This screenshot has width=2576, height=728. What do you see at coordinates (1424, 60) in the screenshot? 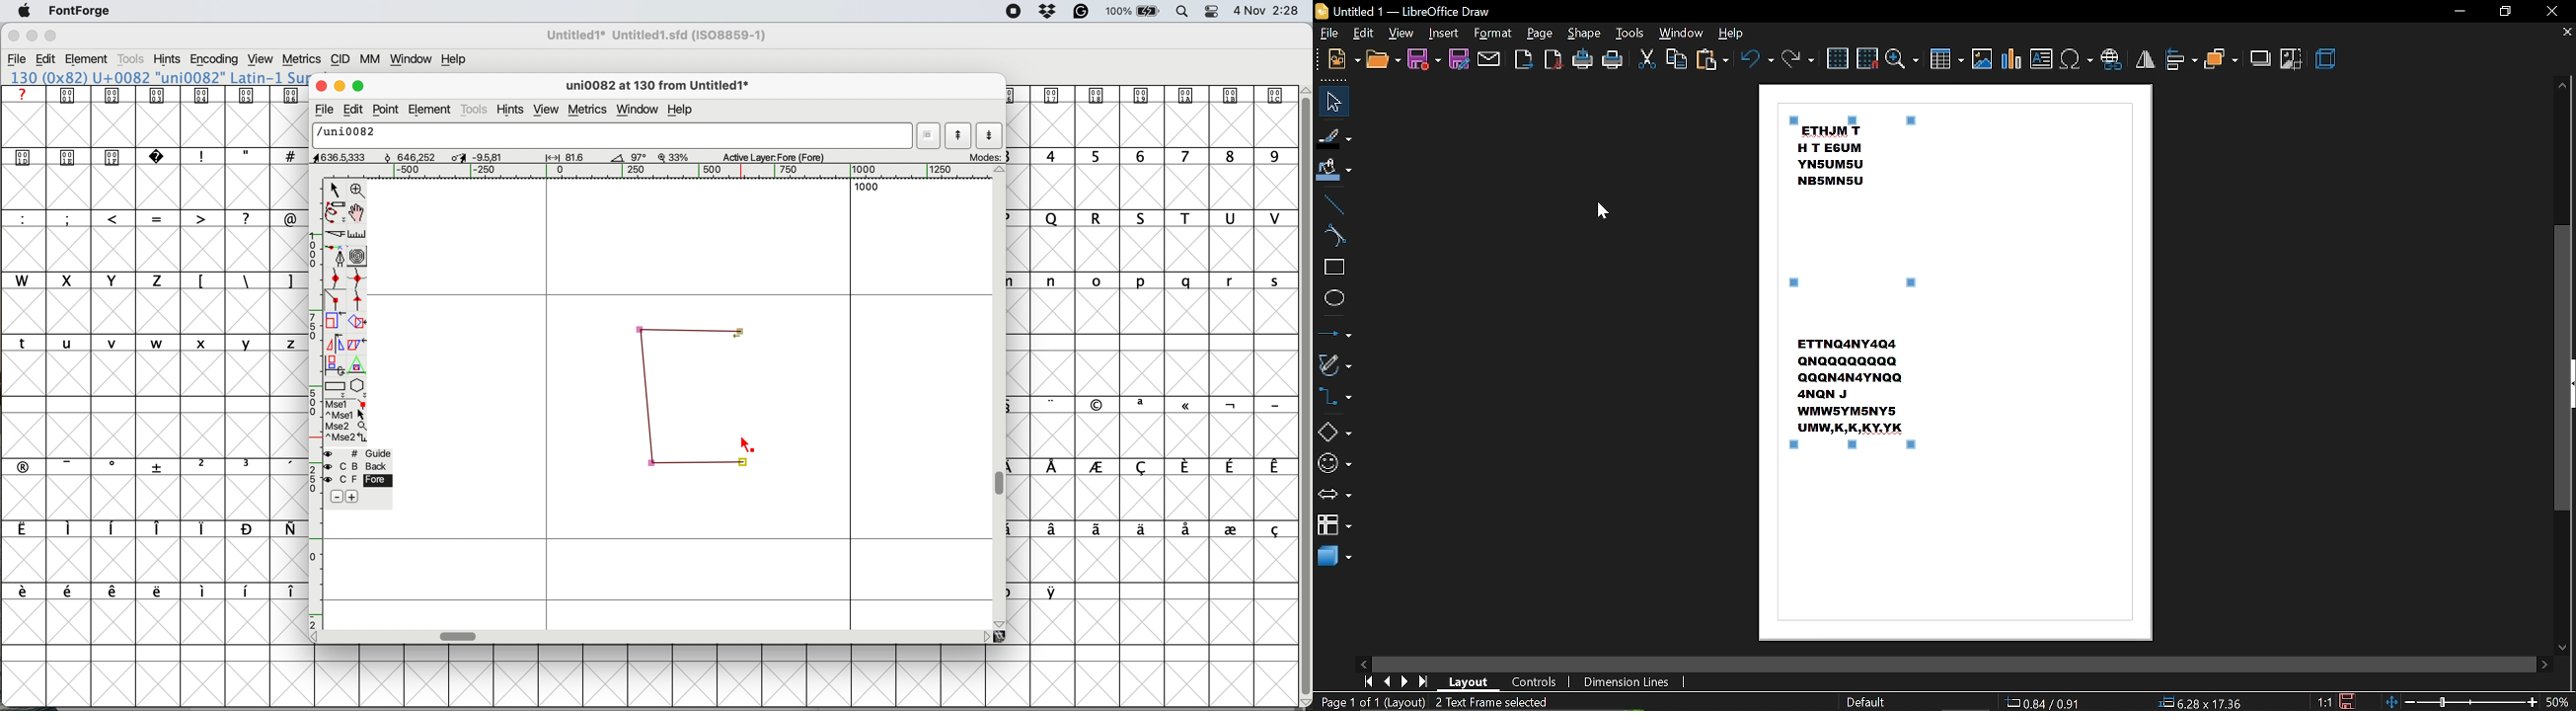
I see `save ` at bounding box center [1424, 60].